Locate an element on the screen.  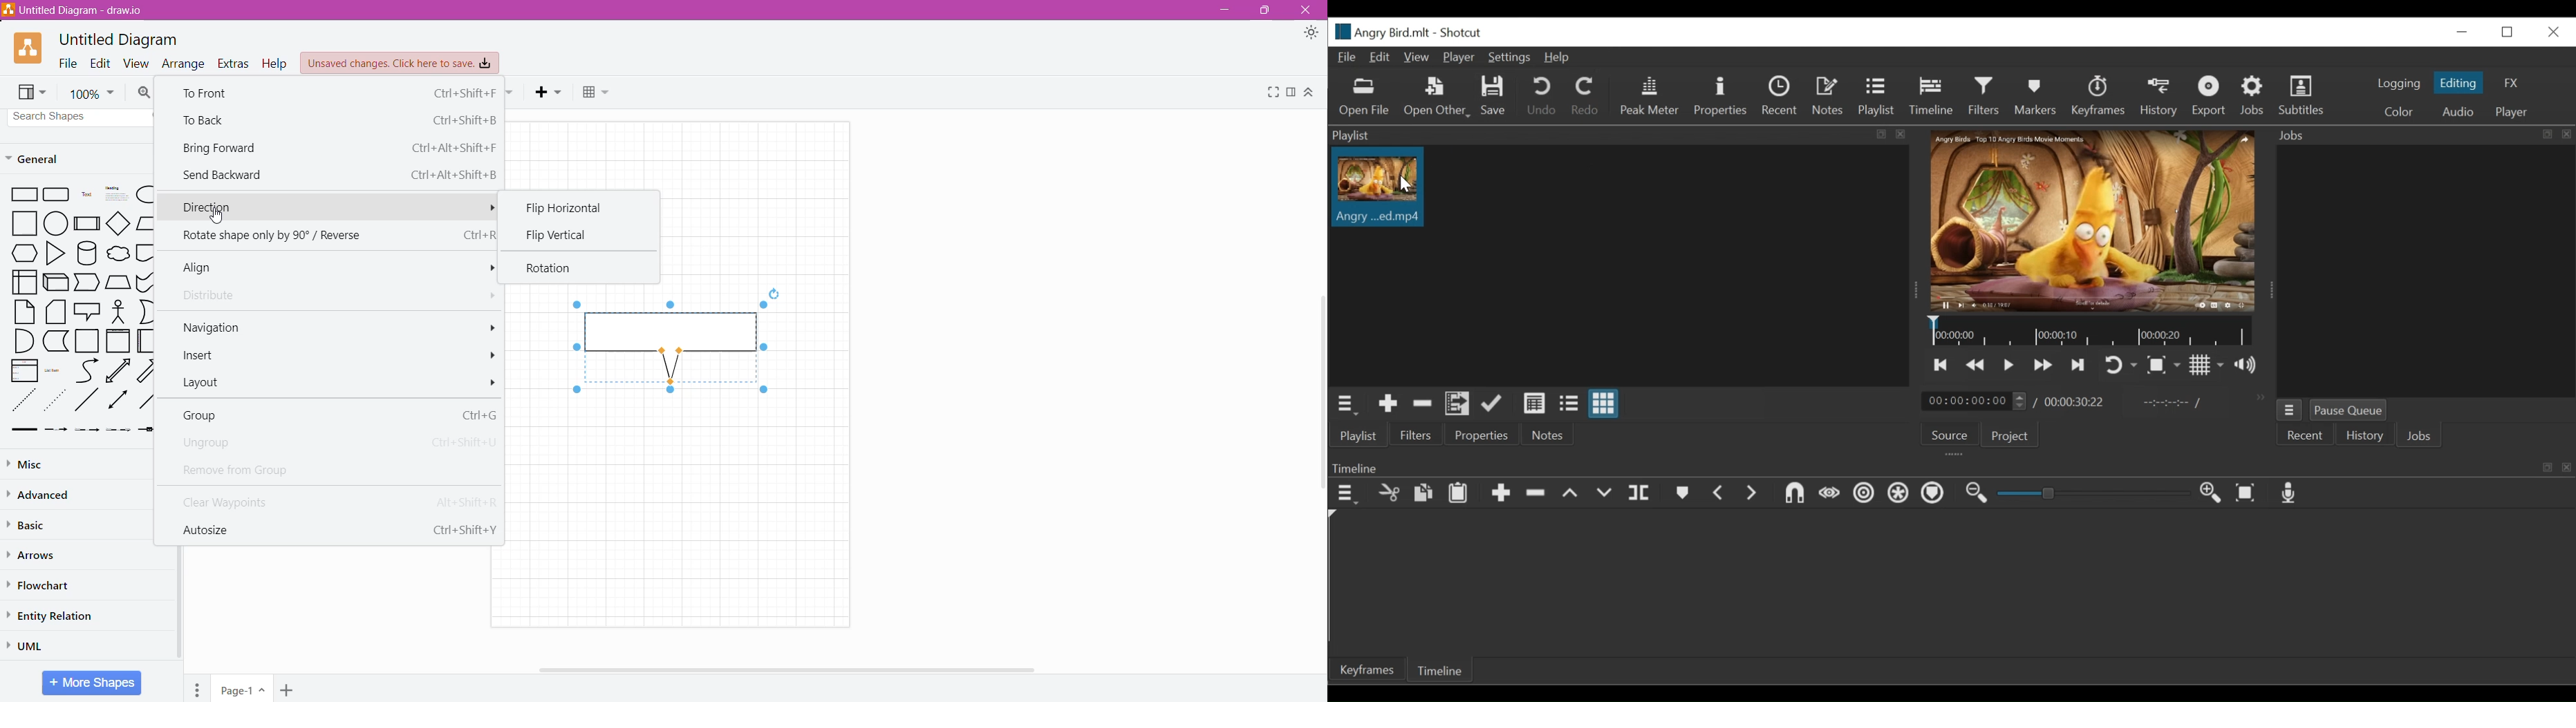
more is located at coordinates (487, 296).